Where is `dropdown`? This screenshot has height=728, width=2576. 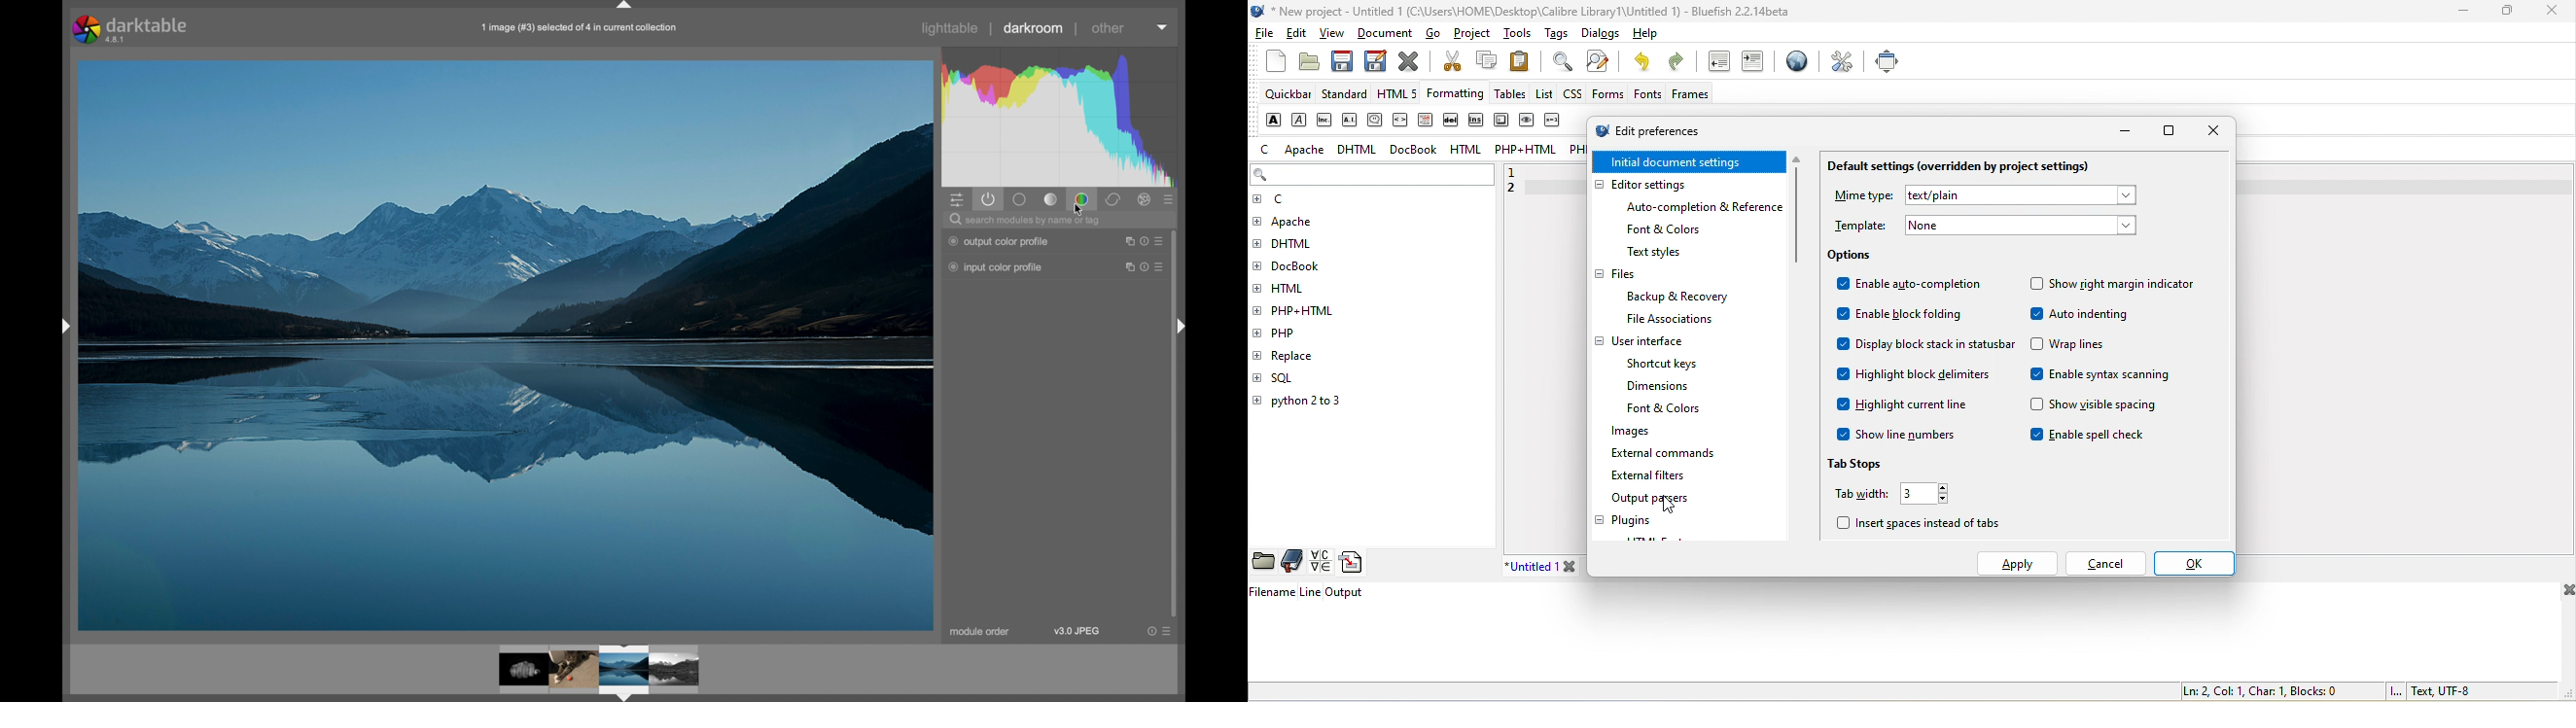
dropdown is located at coordinates (1162, 27).